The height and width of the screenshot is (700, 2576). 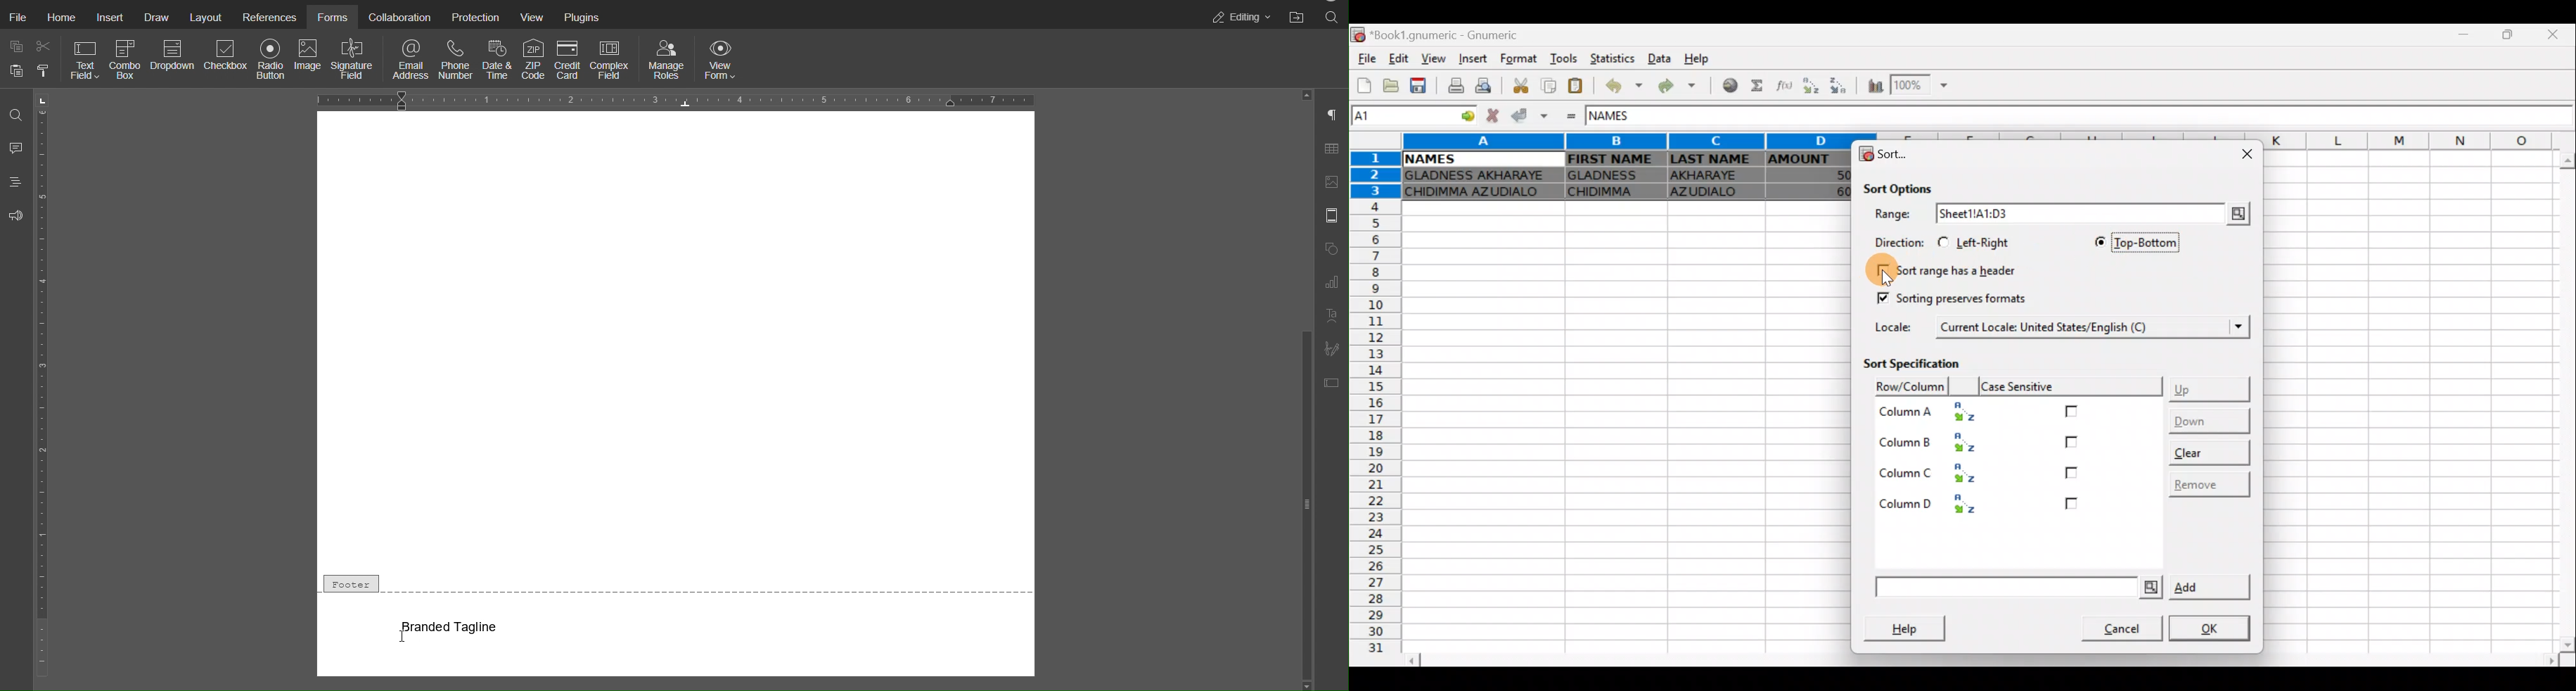 I want to click on Top-bottom, so click(x=2132, y=242).